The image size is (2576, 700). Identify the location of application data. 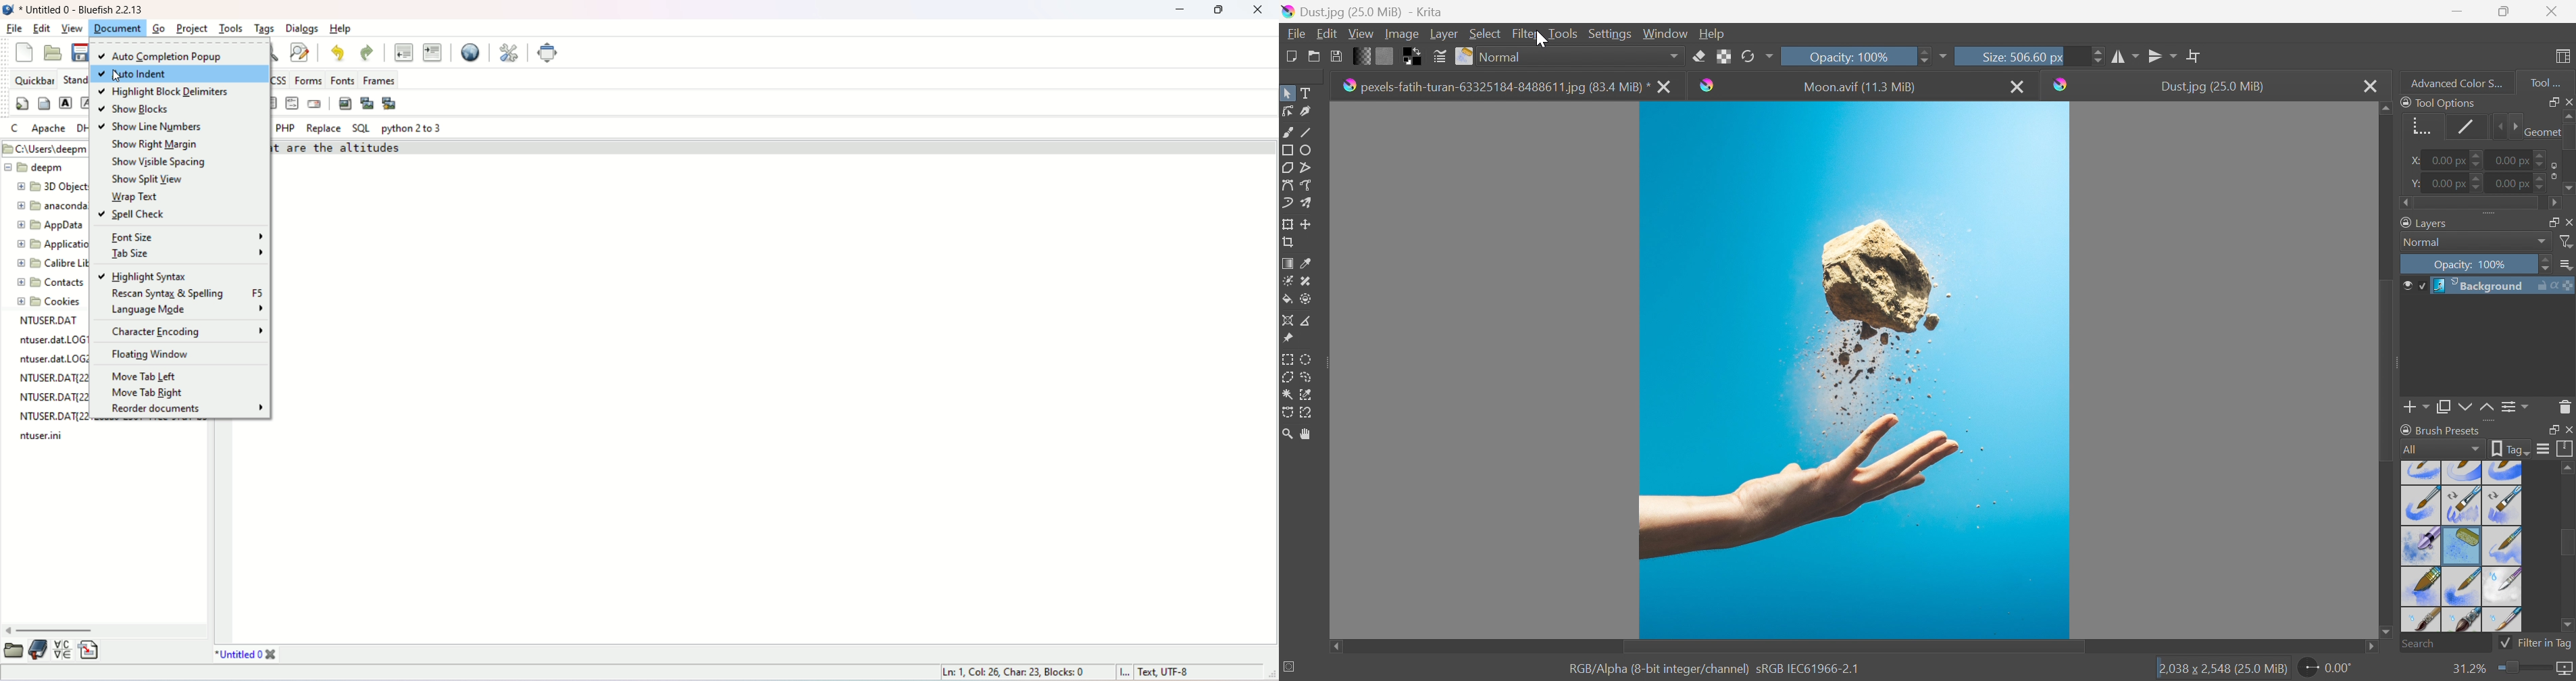
(57, 245).